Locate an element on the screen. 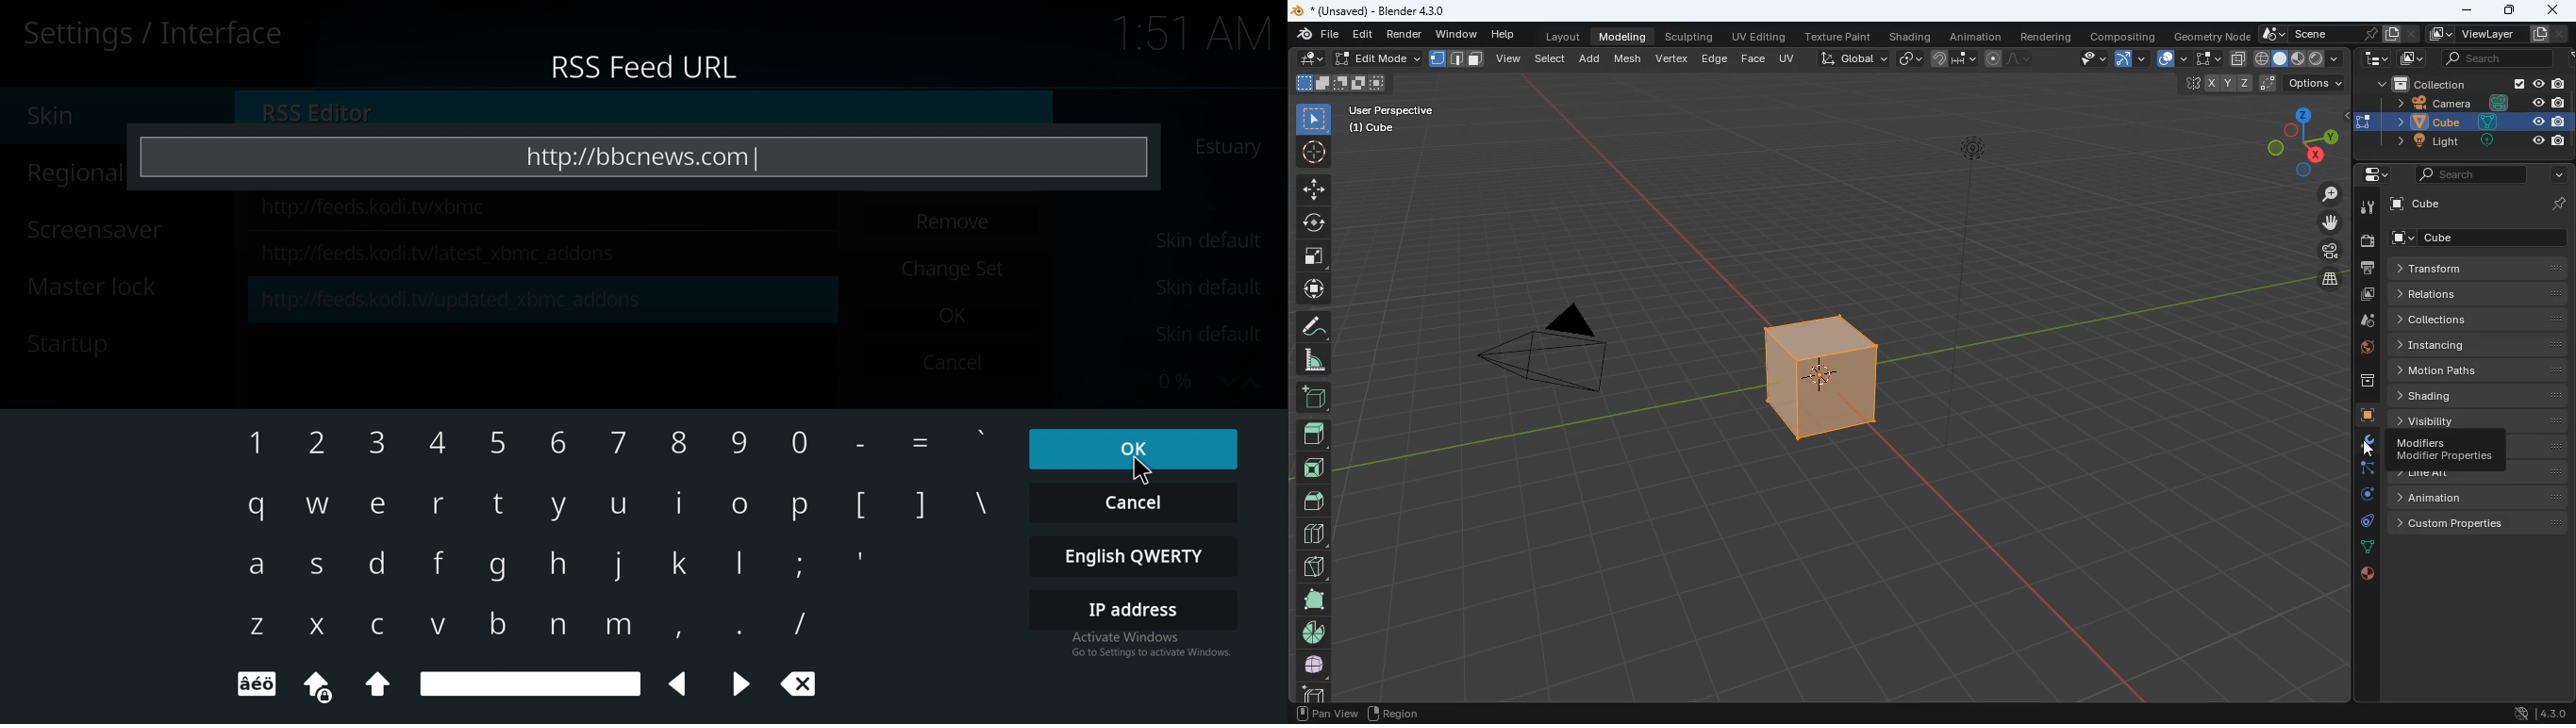 The image size is (2576, 728). f is located at coordinates (444, 566).